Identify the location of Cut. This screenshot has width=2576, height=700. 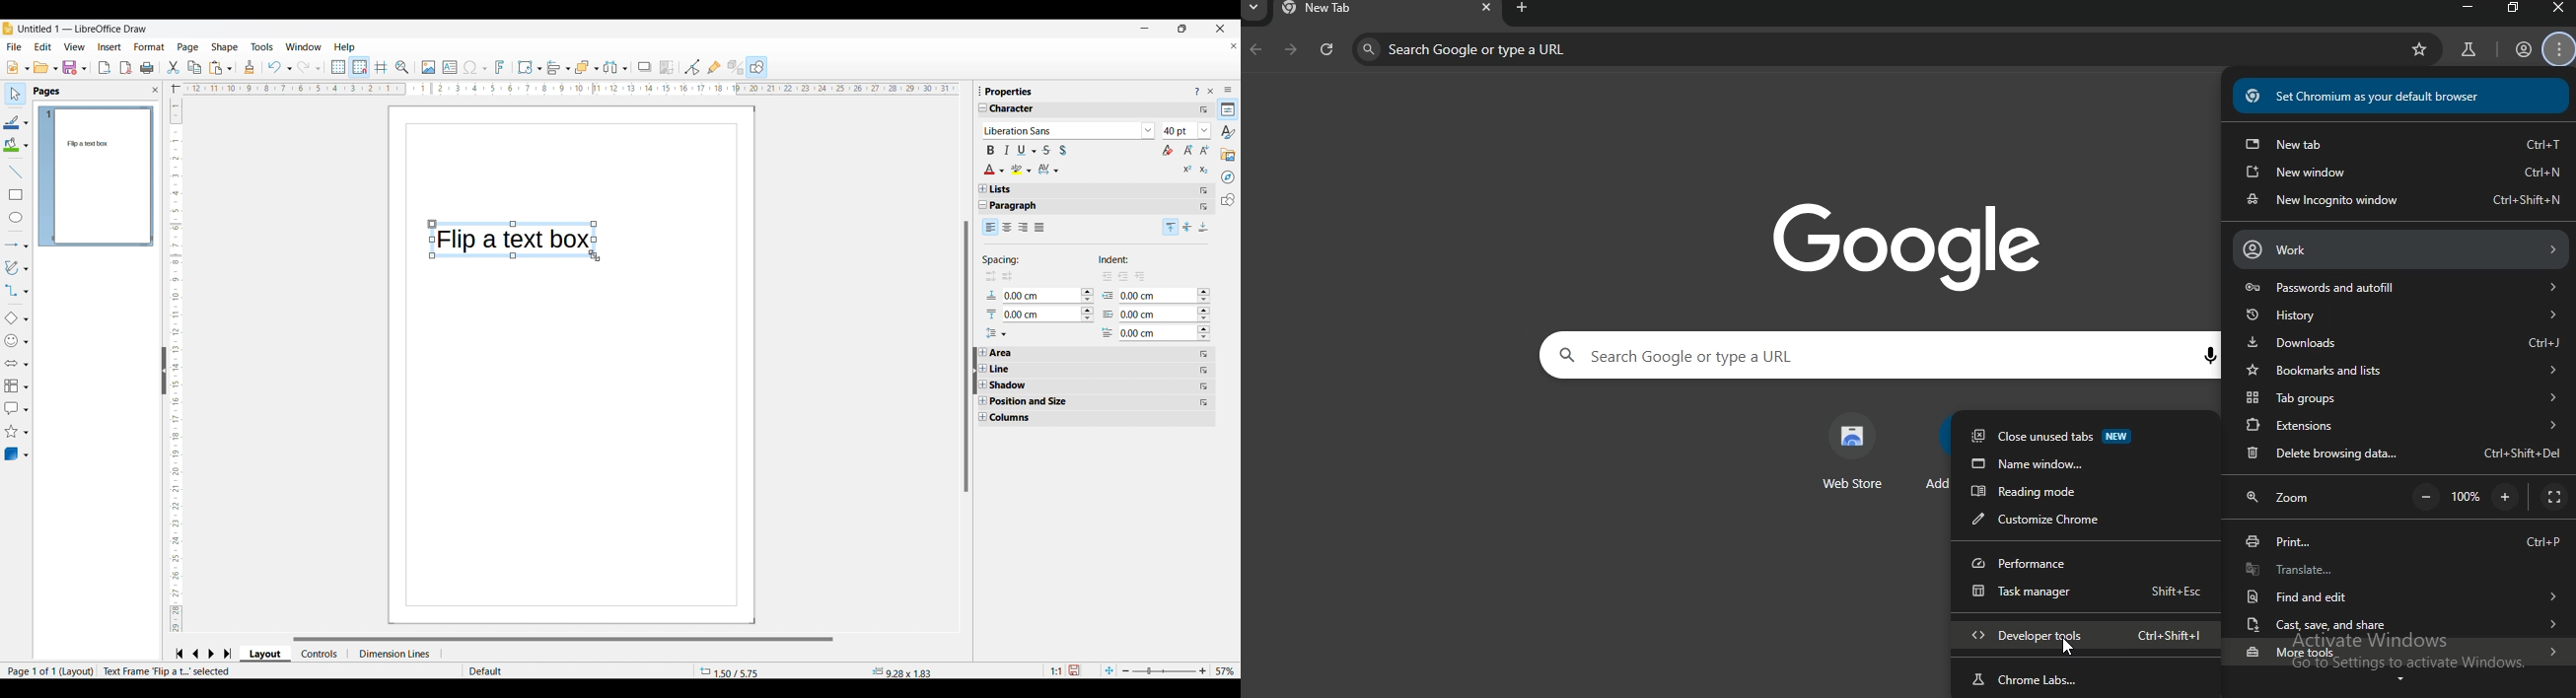
(174, 68).